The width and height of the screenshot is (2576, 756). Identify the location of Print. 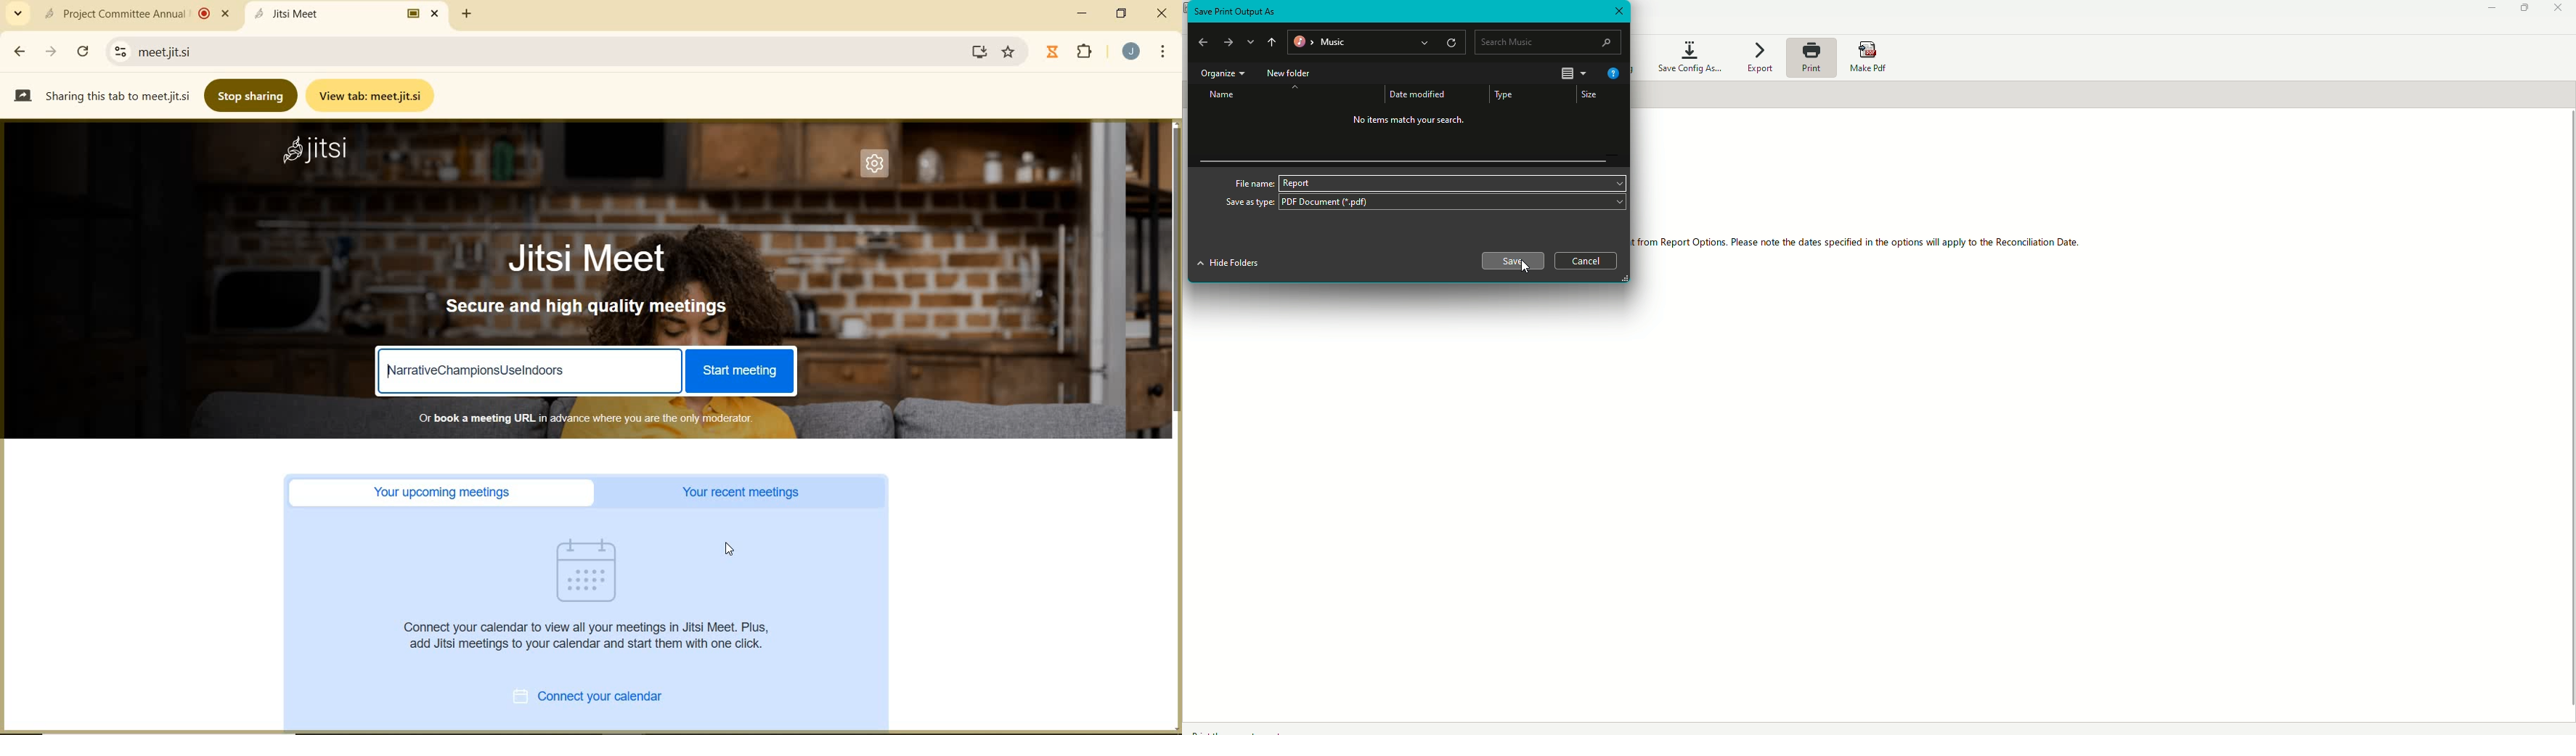
(1812, 61).